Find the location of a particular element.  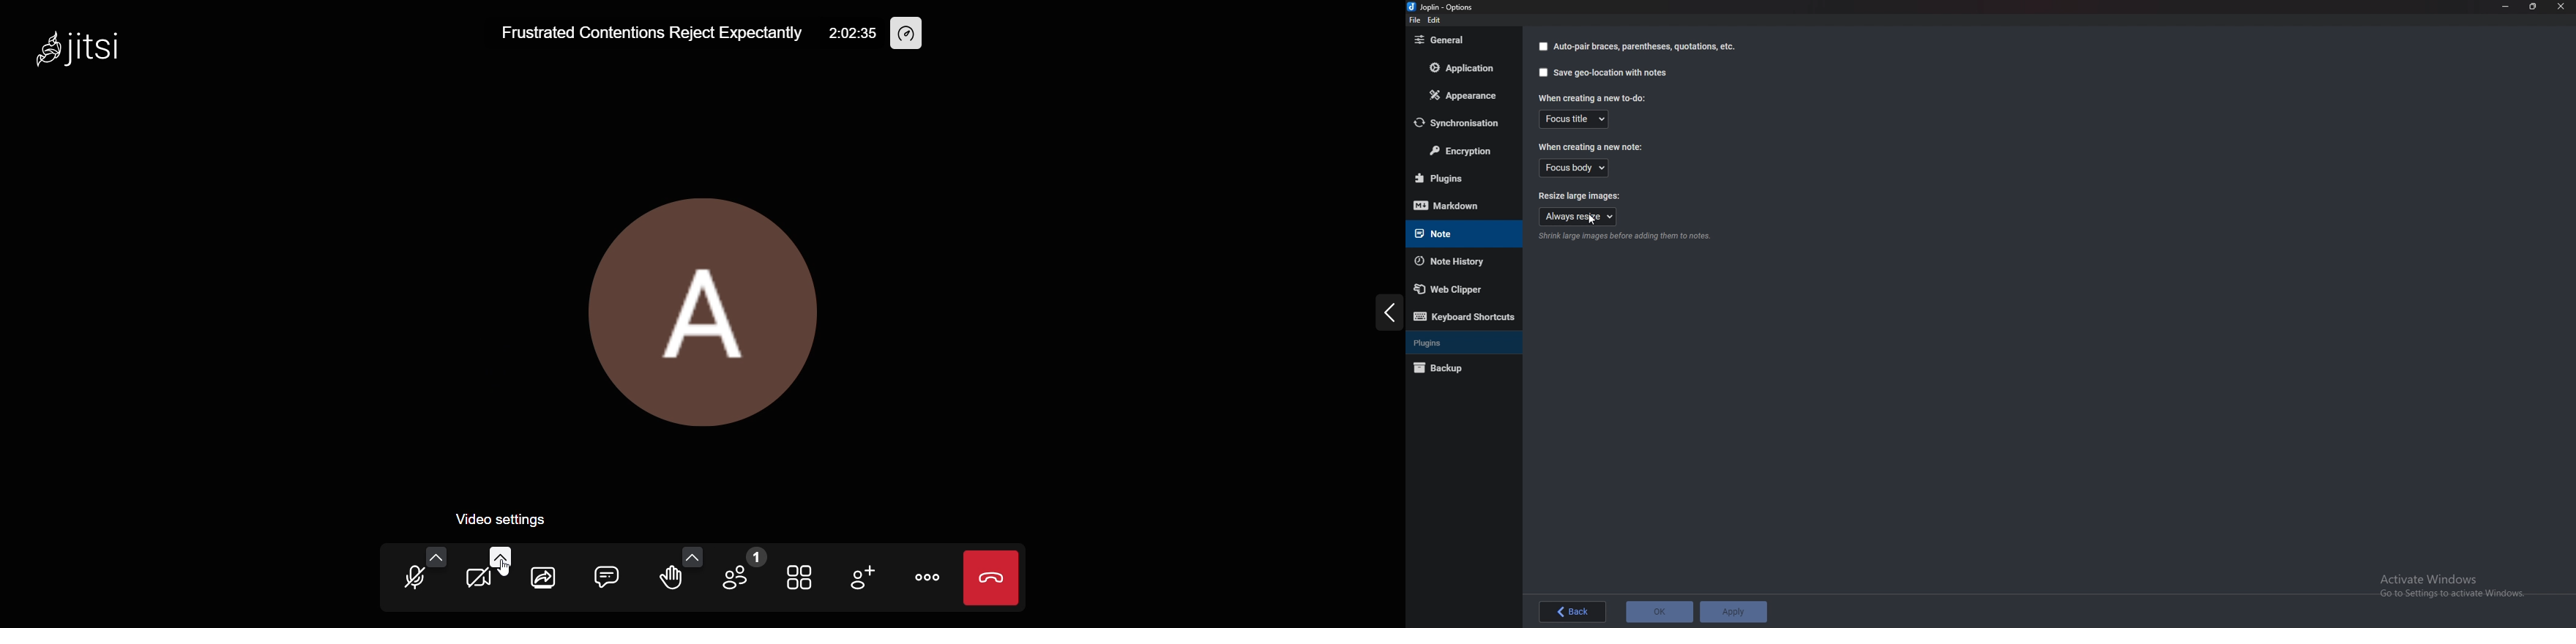

Minimize is located at coordinates (2505, 6).